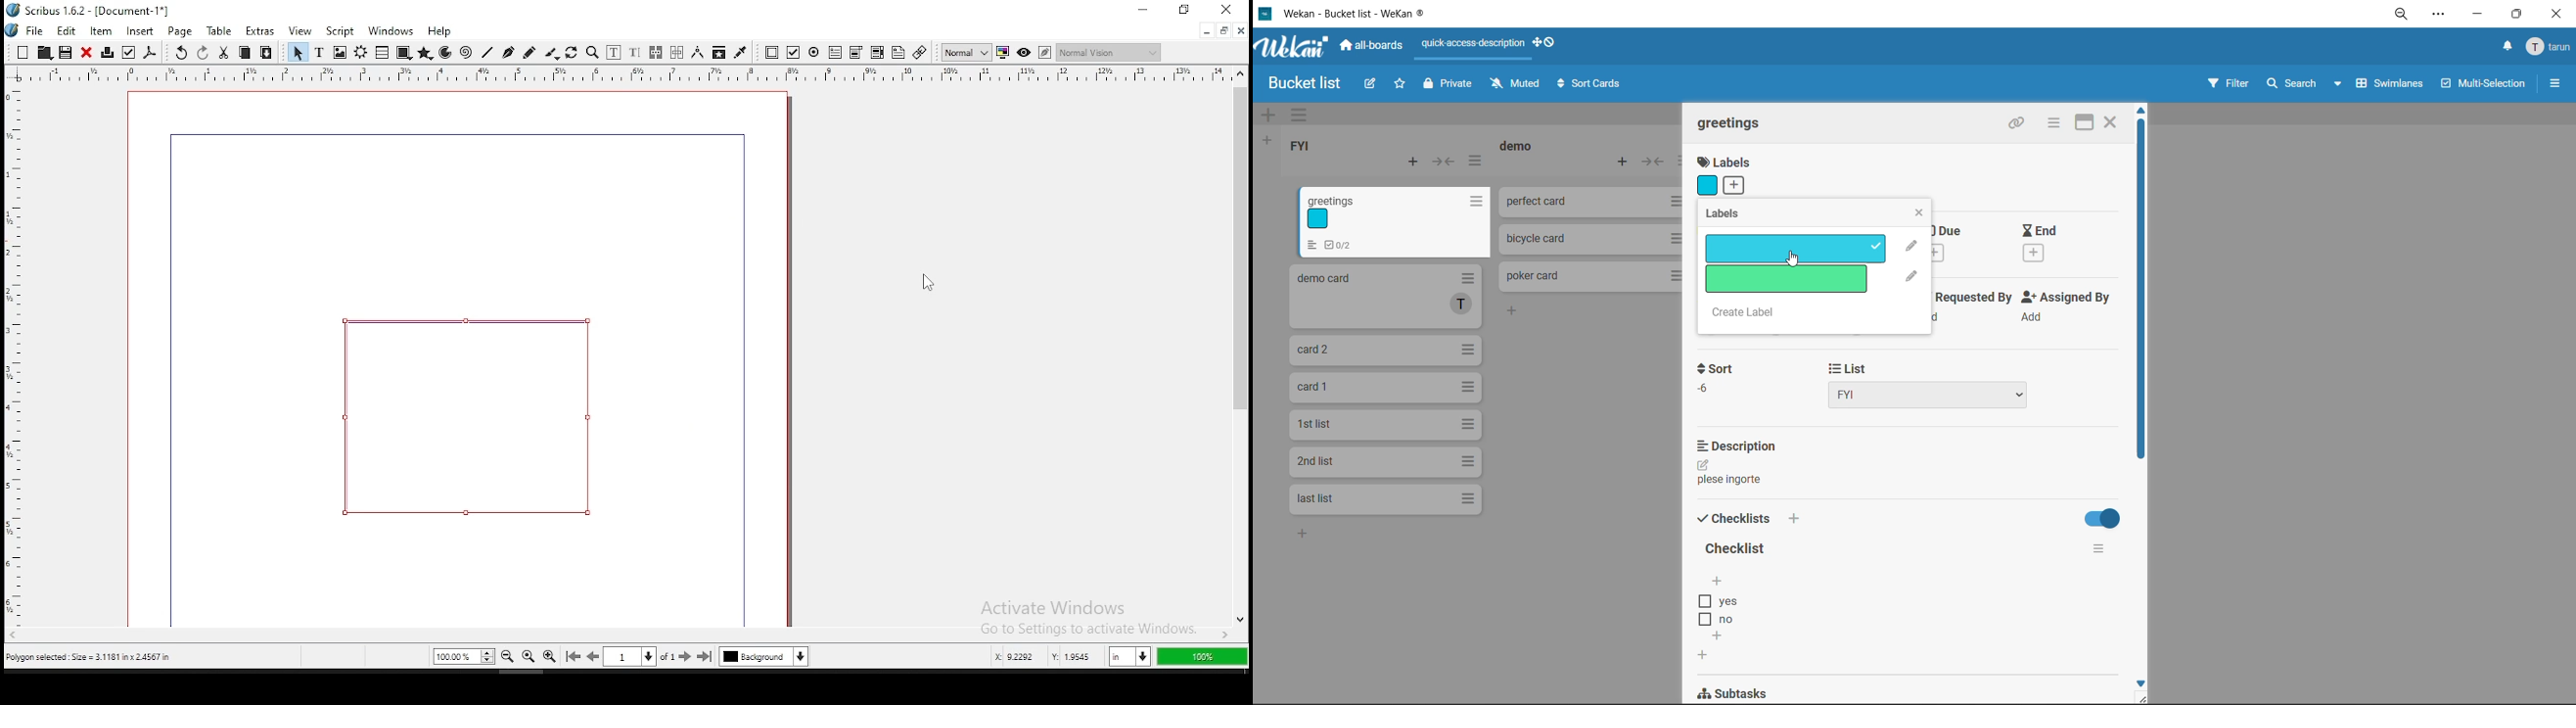 The width and height of the screenshot is (2576, 728). Describe the element at coordinates (179, 31) in the screenshot. I see `page` at that location.